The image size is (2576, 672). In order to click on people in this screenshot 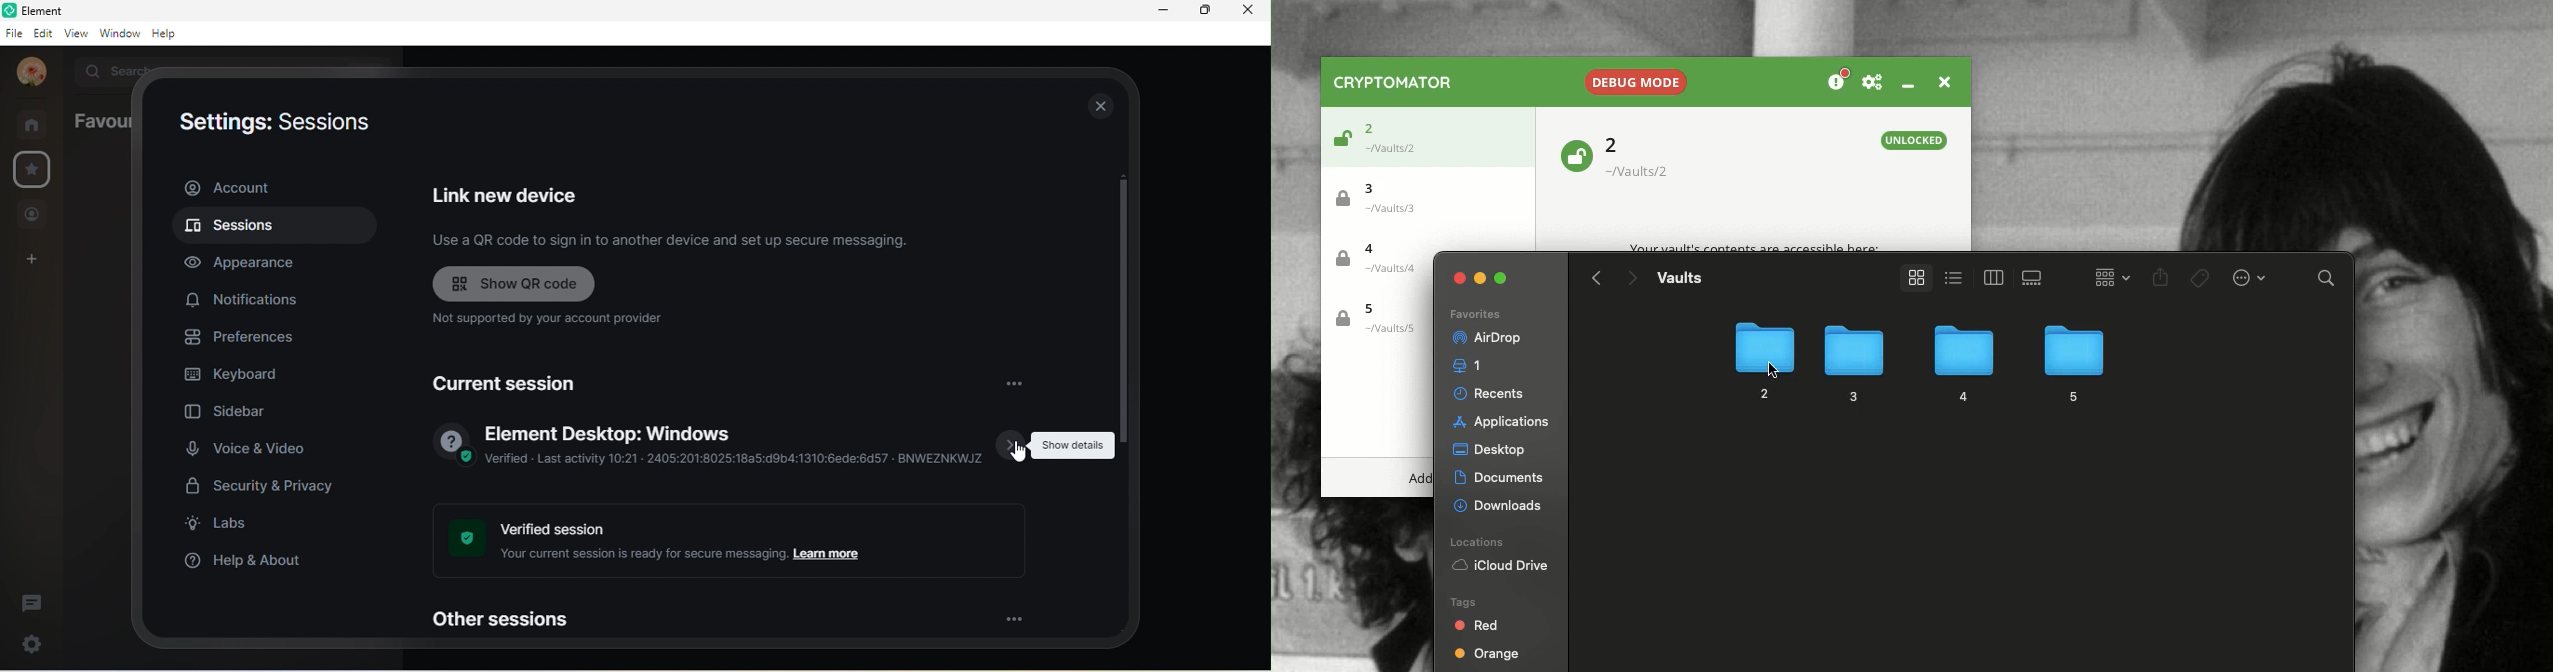, I will do `click(33, 216)`.